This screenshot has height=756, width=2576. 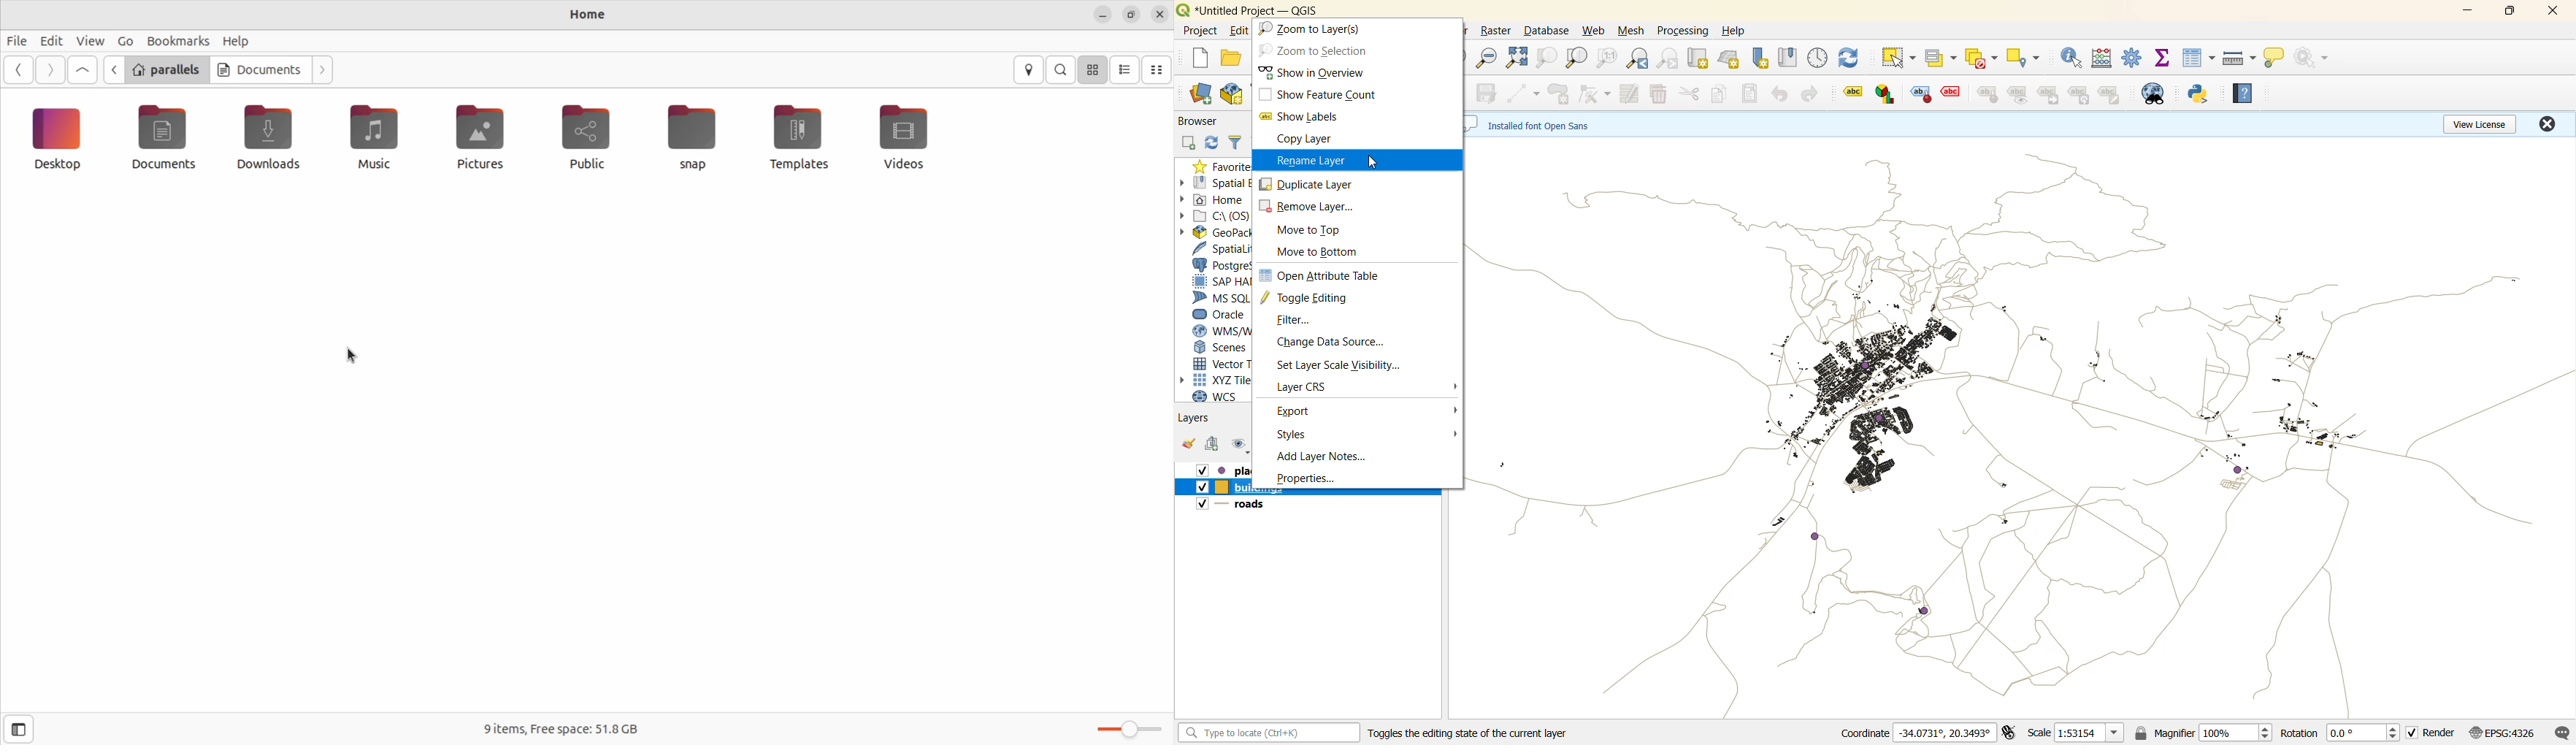 What do you see at coordinates (87, 40) in the screenshot?
I see `view` at bounding box center [87, 40].